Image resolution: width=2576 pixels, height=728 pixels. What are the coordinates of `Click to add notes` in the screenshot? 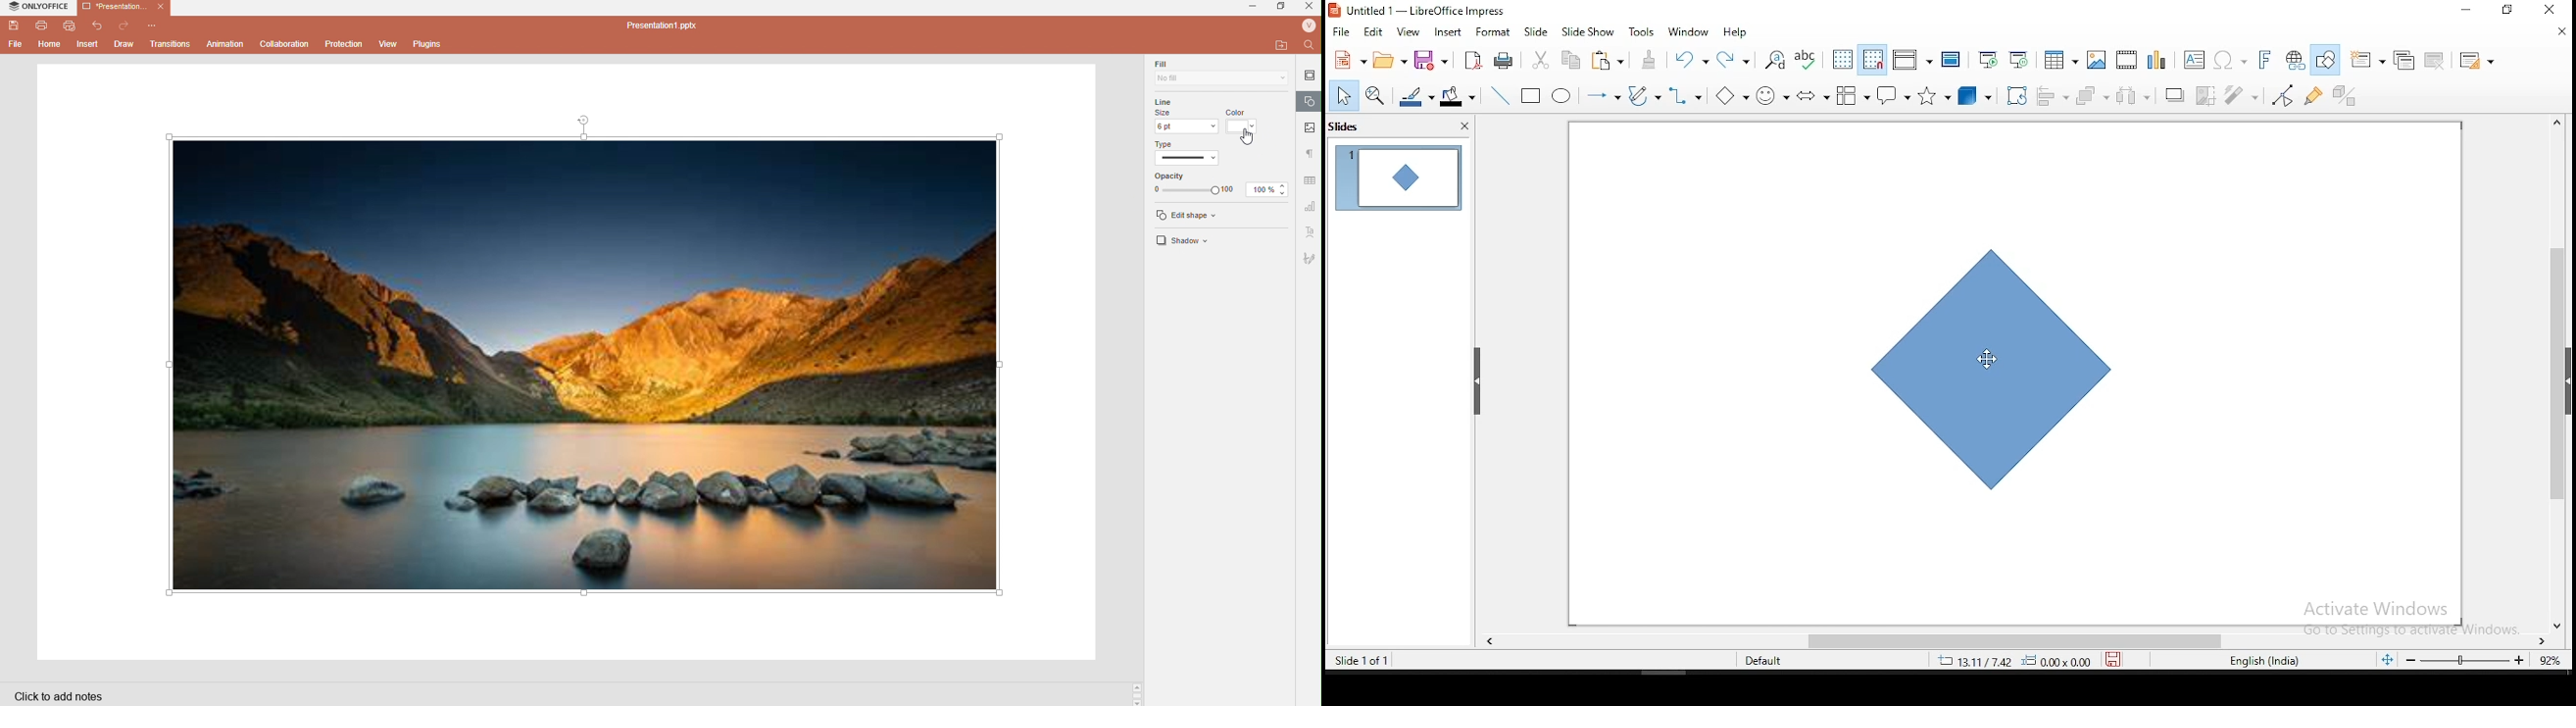 It's located at (59, 698).